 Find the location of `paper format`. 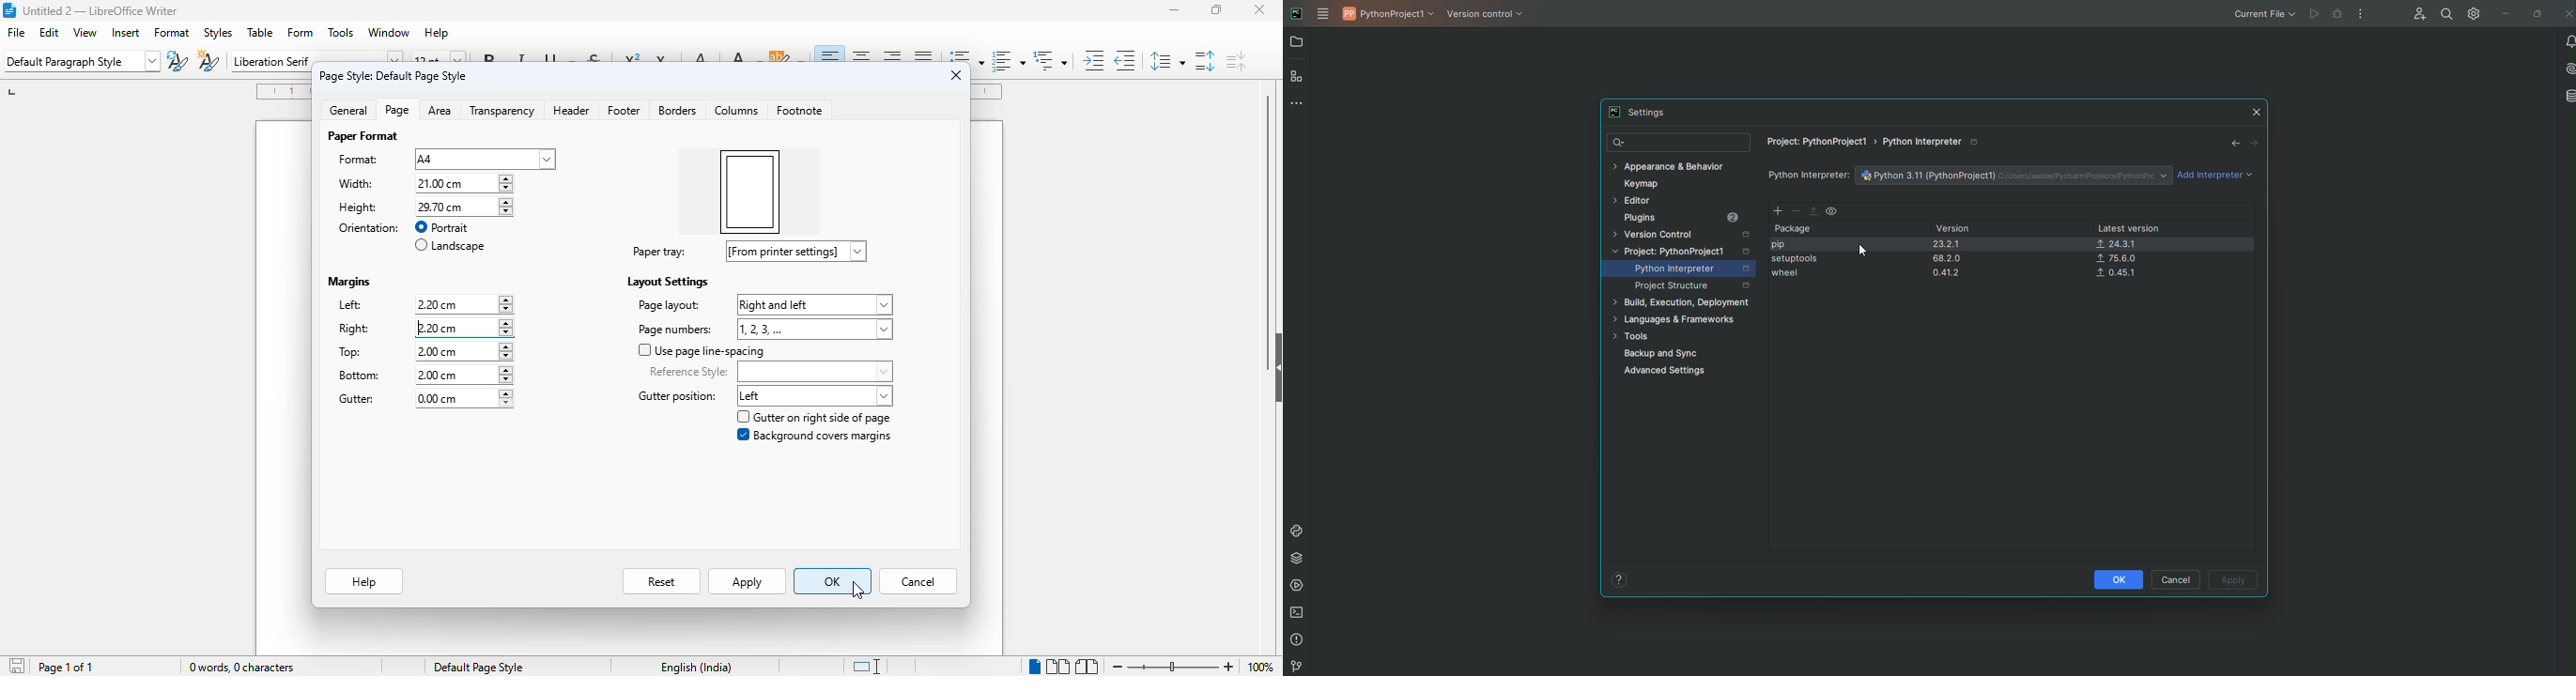

paper format is located at coordinates (364, 137).